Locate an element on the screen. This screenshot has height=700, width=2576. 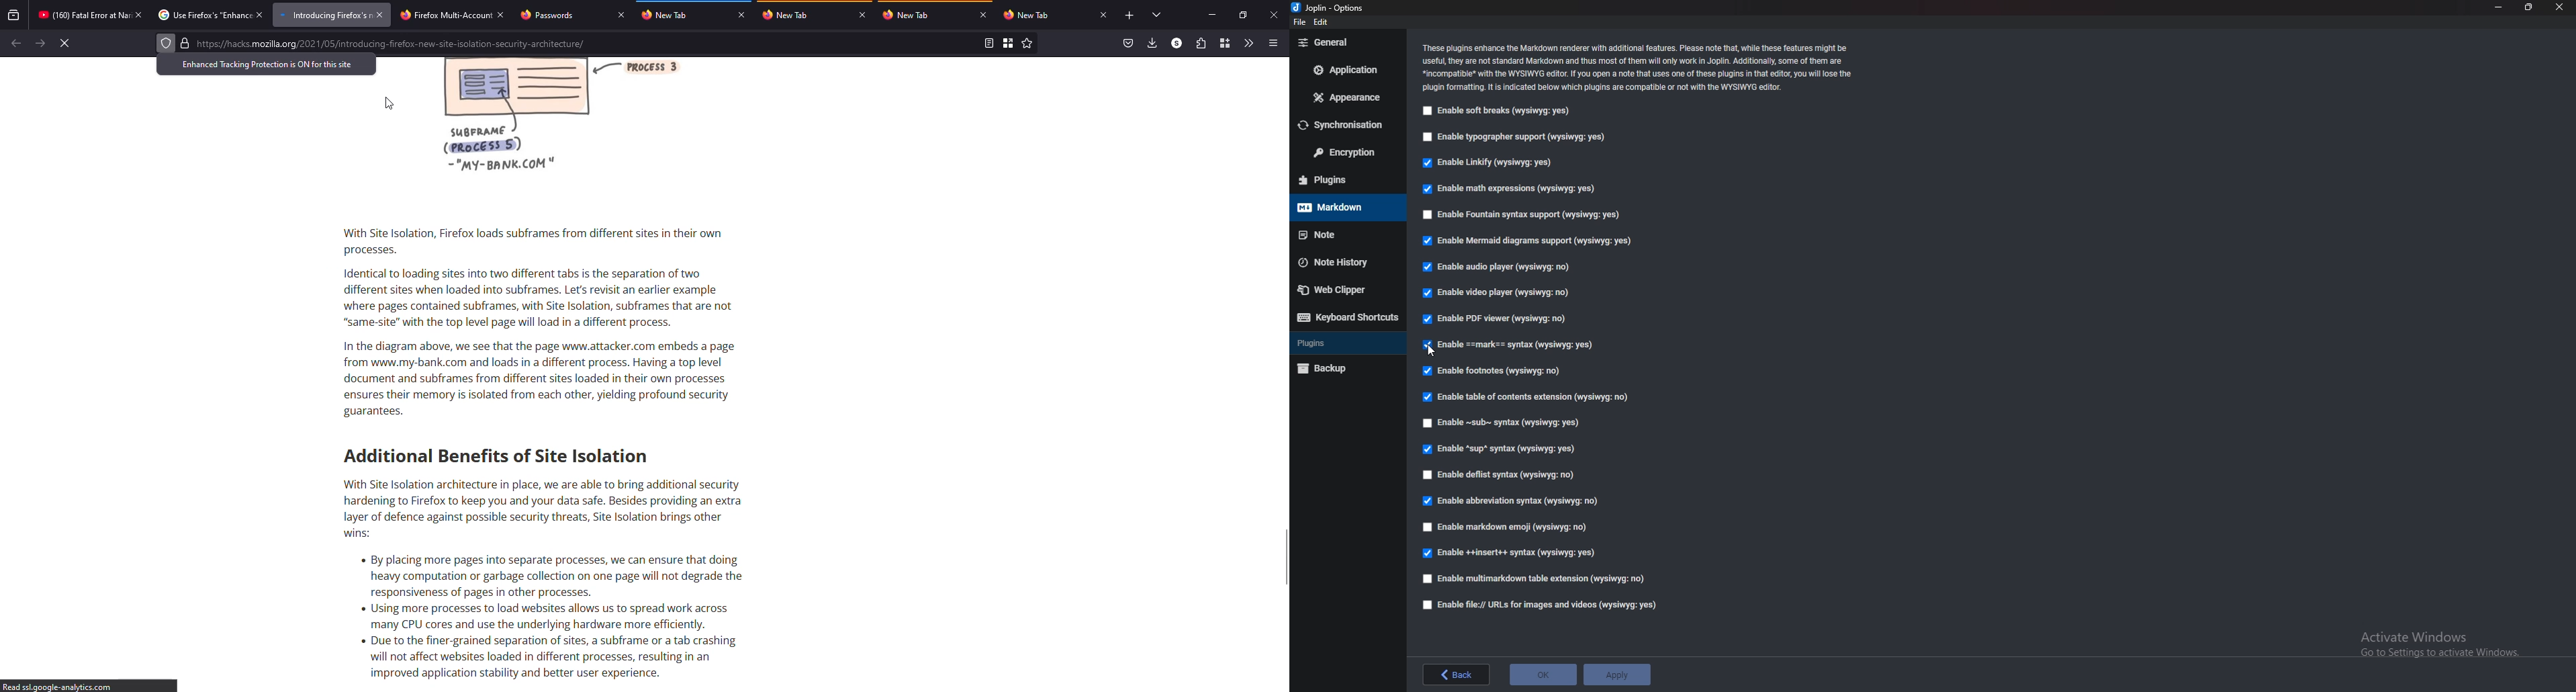
Enable footnotes is located at coordinates (1494, 371).